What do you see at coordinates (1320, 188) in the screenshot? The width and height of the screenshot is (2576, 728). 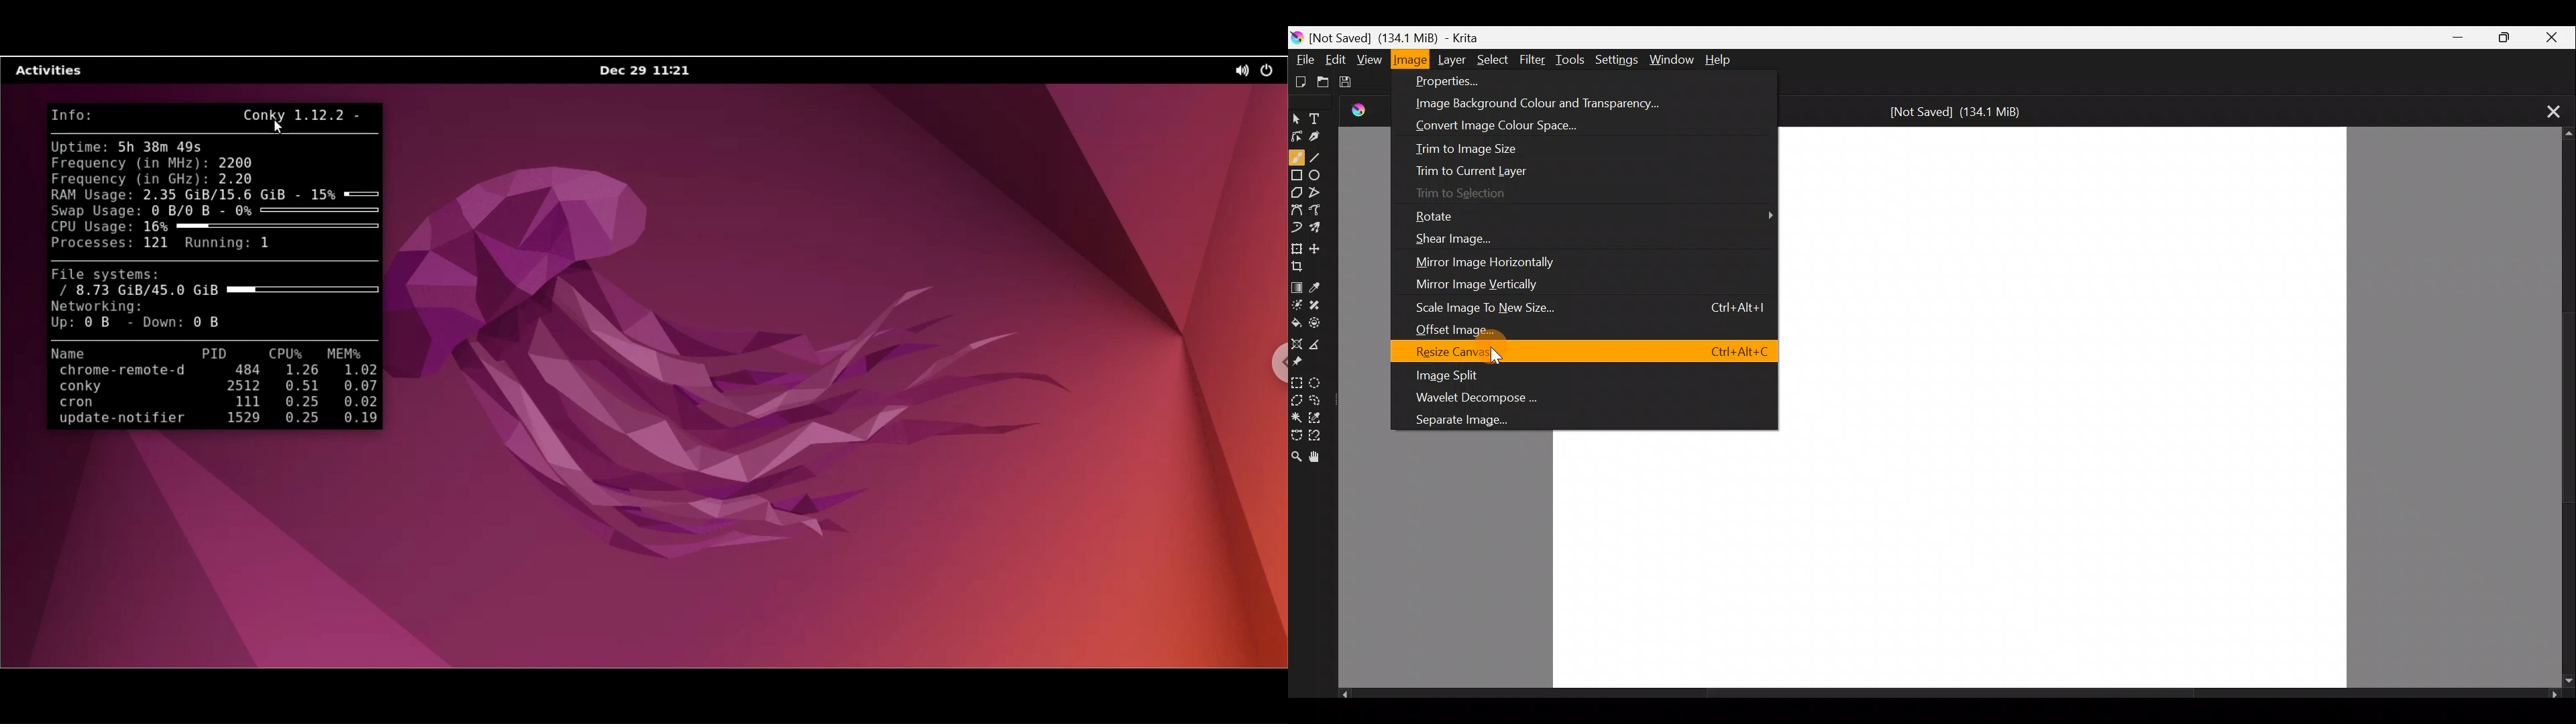 I see `Polyline tool` at bounding box center [1320, 188].